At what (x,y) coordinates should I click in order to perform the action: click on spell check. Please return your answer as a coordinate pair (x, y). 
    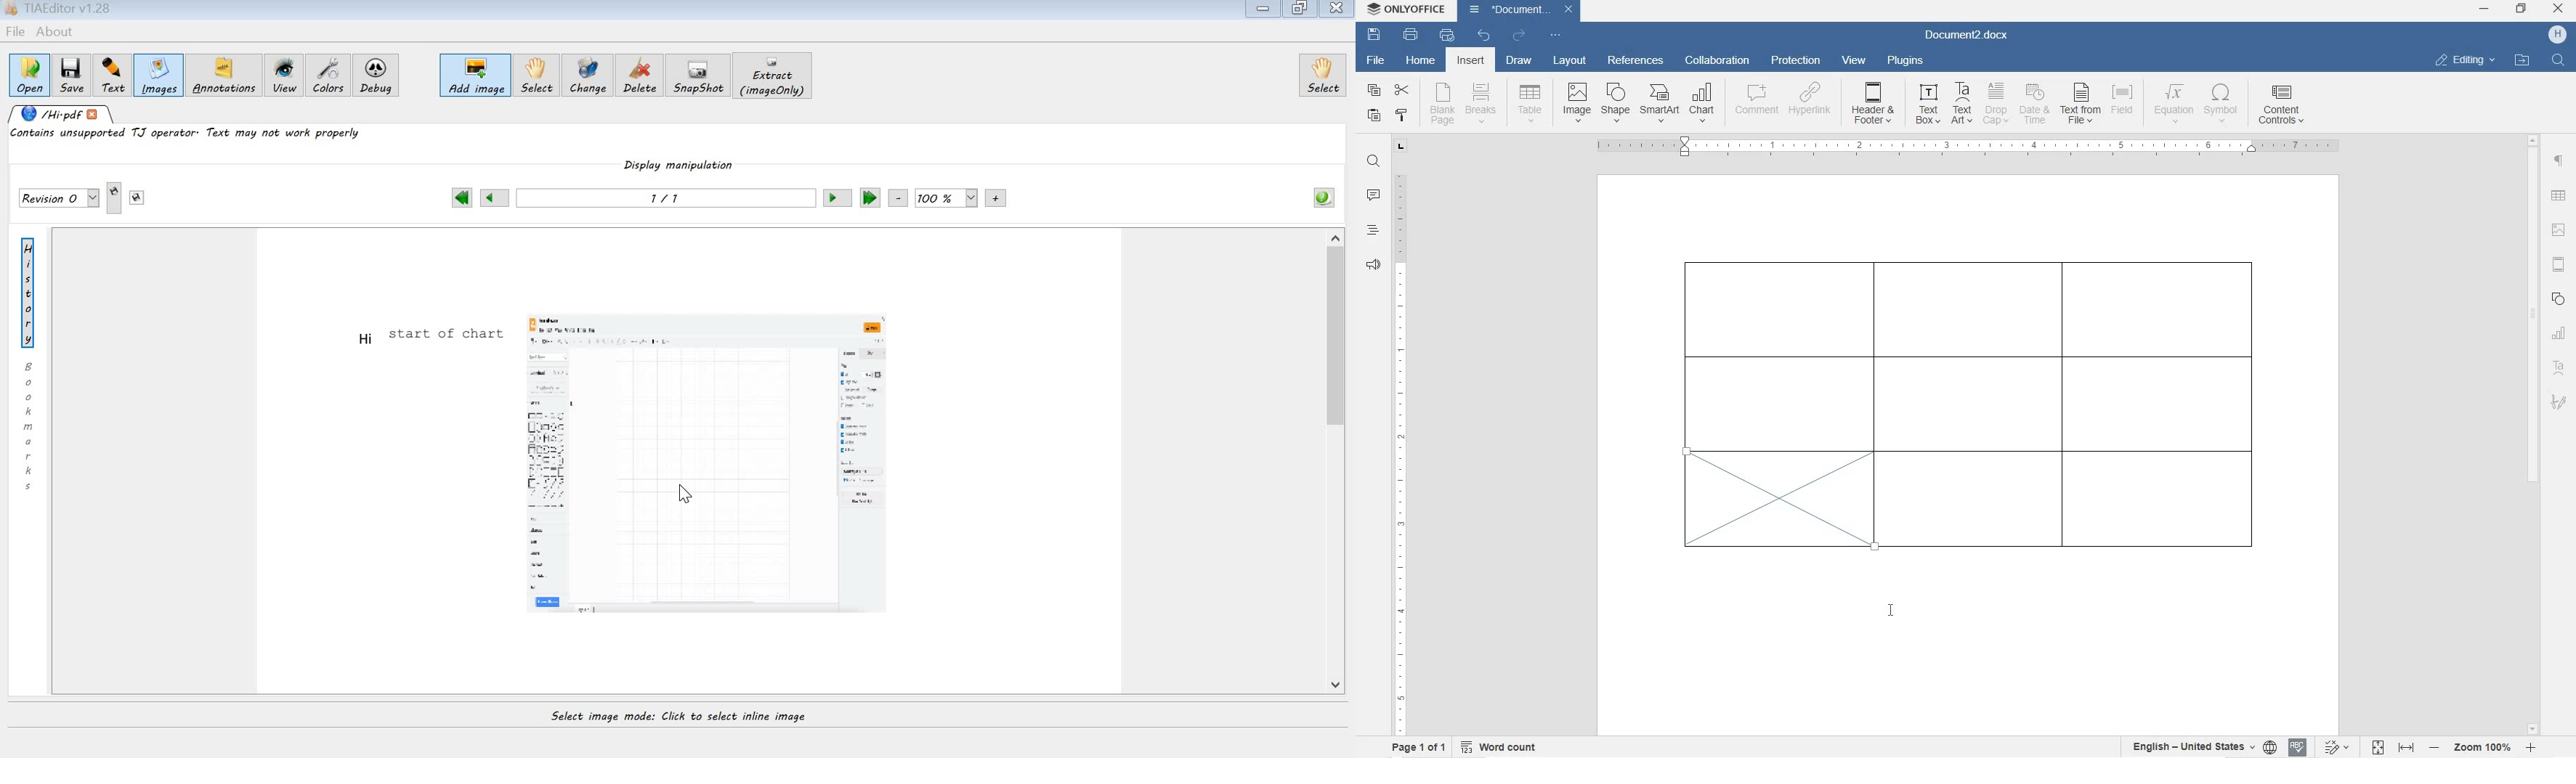
    Looking at the image, I should click on (2298, 749).